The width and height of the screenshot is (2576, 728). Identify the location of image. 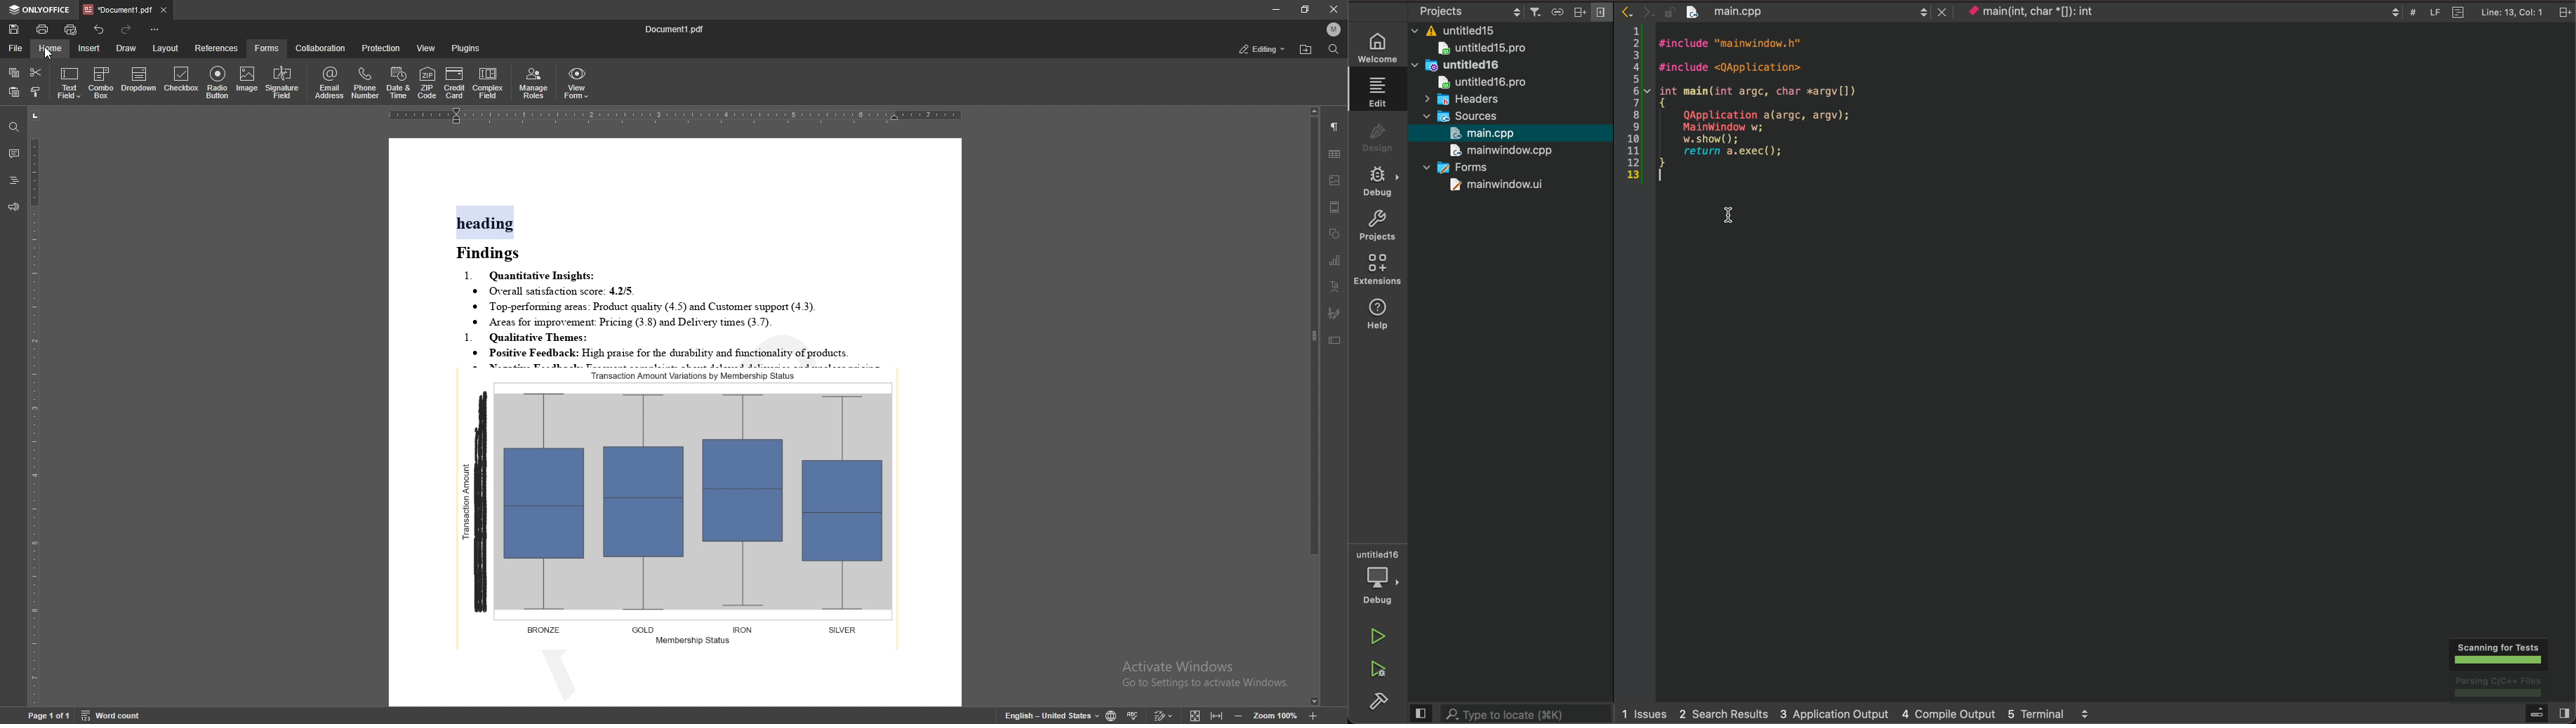
(248, 81).